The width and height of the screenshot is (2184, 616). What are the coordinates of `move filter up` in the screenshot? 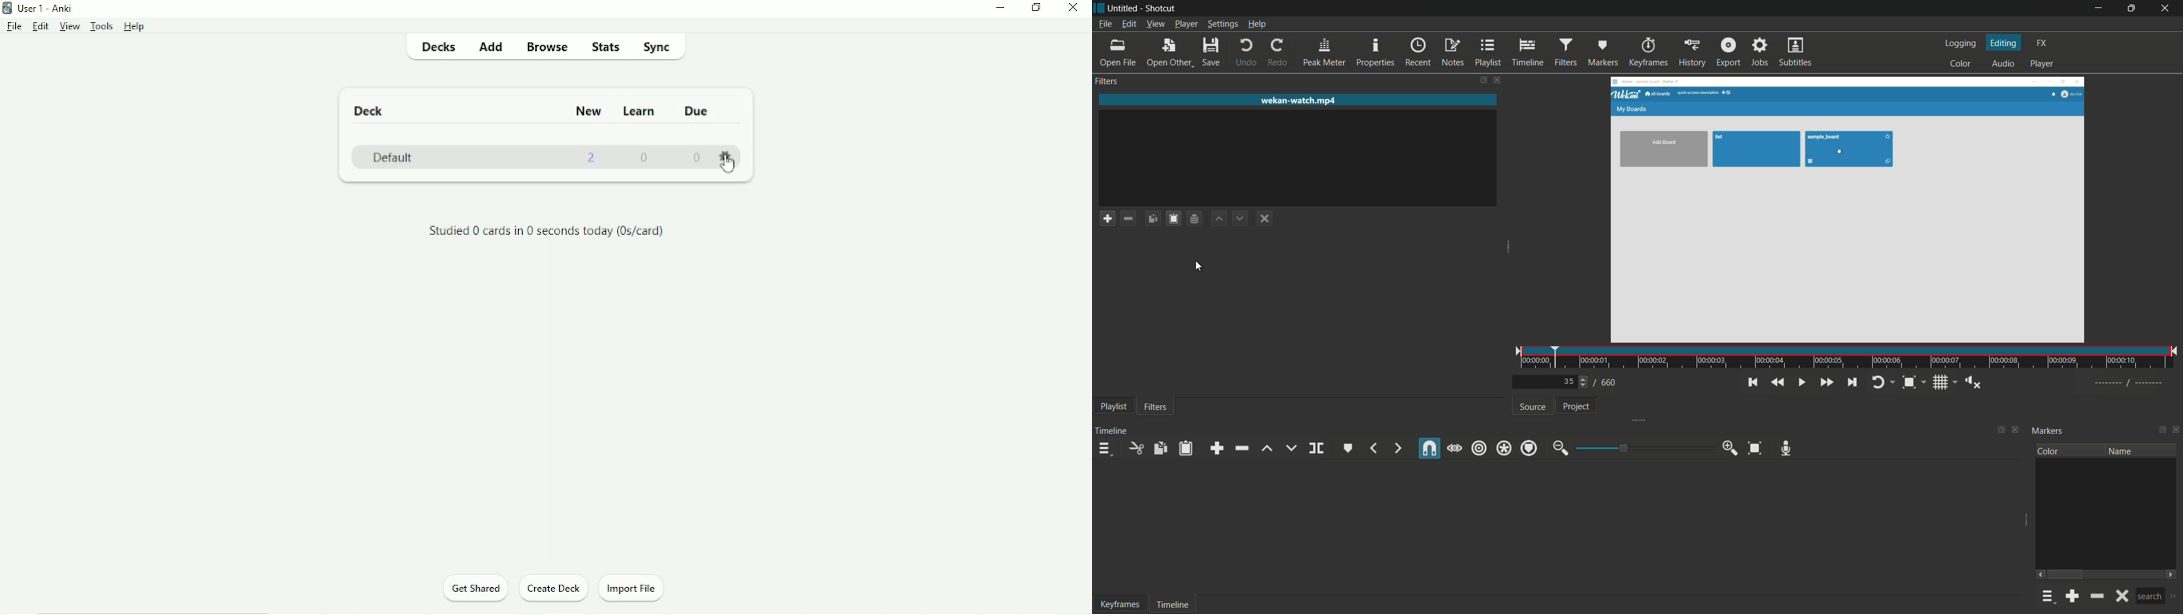 It's located at (1219, 219).